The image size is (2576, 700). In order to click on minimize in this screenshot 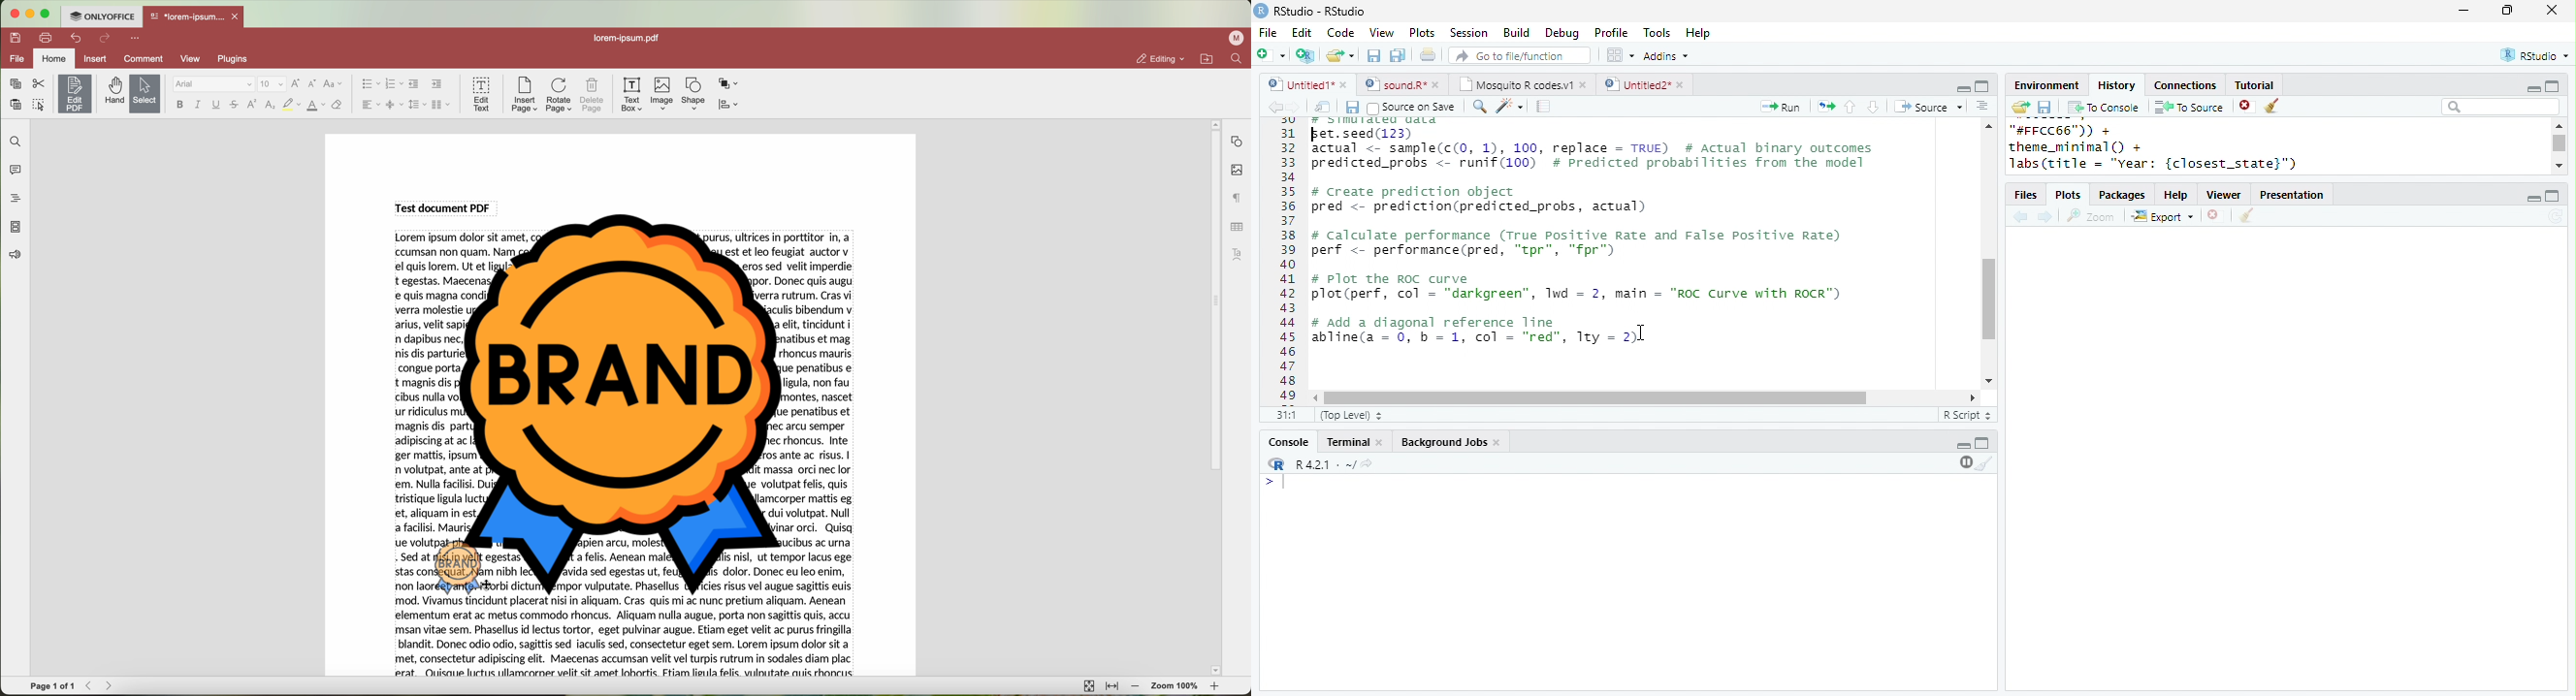, I will do `click(2532, 199)`.